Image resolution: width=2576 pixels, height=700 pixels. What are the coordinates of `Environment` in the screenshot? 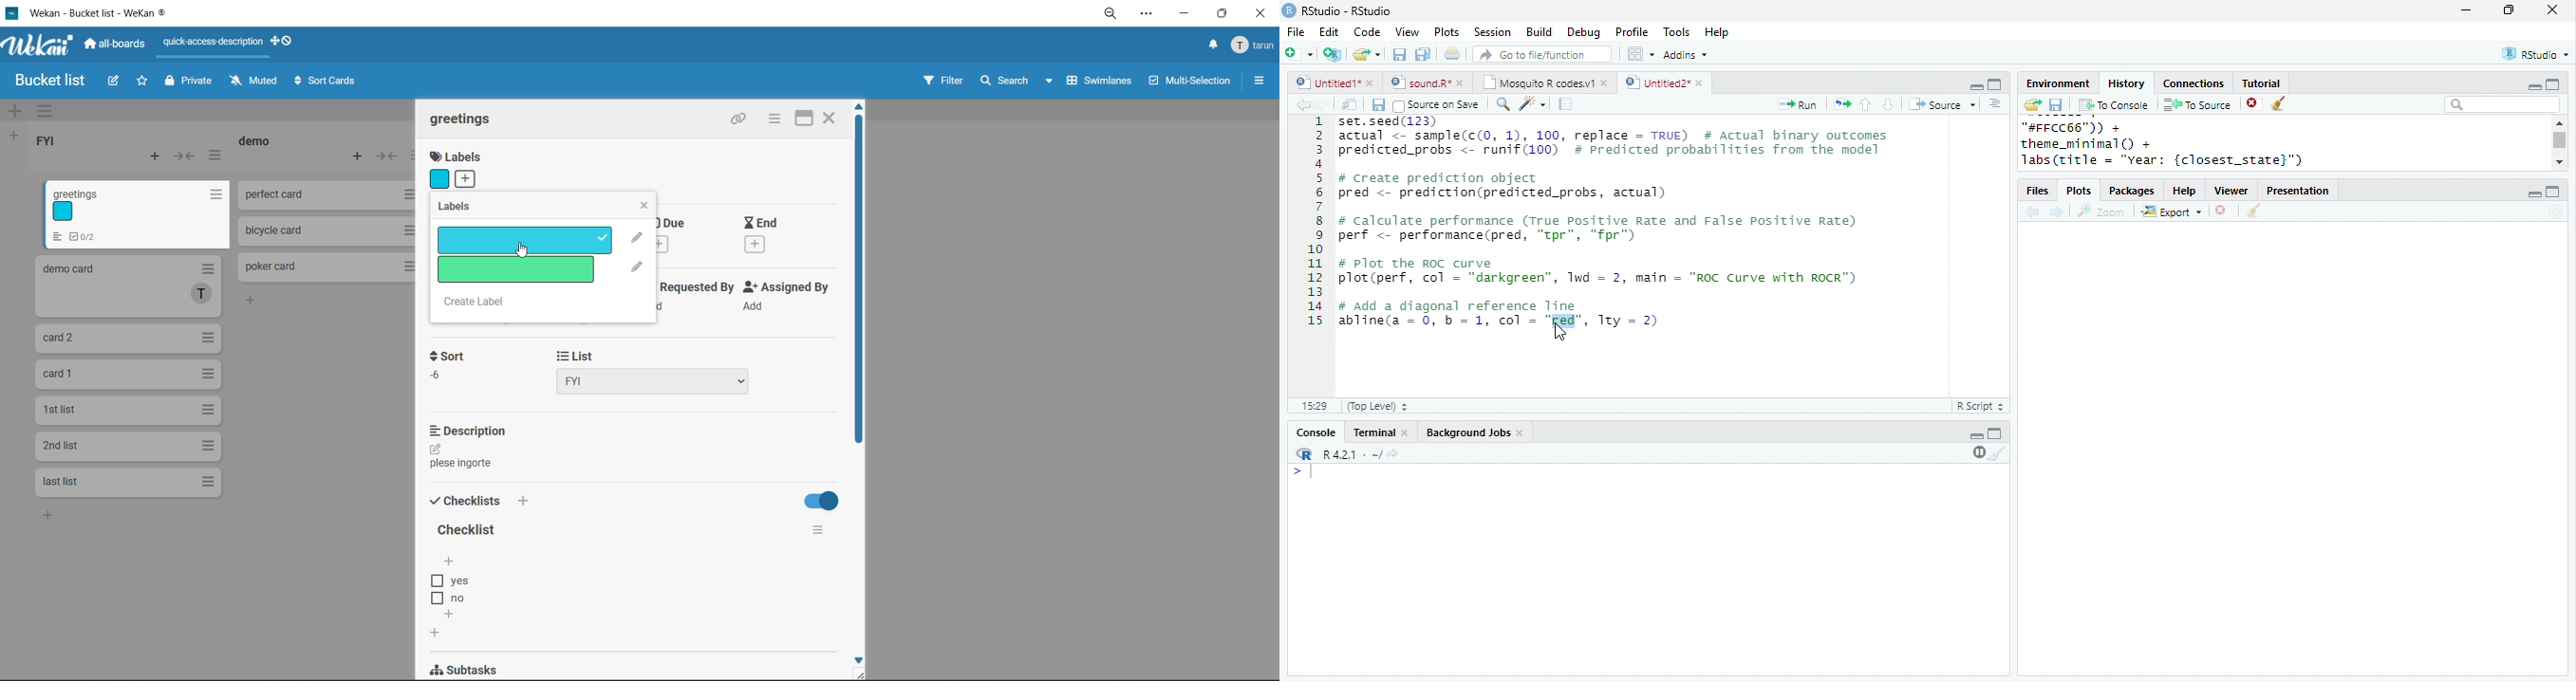 It's located at (2057, 83).